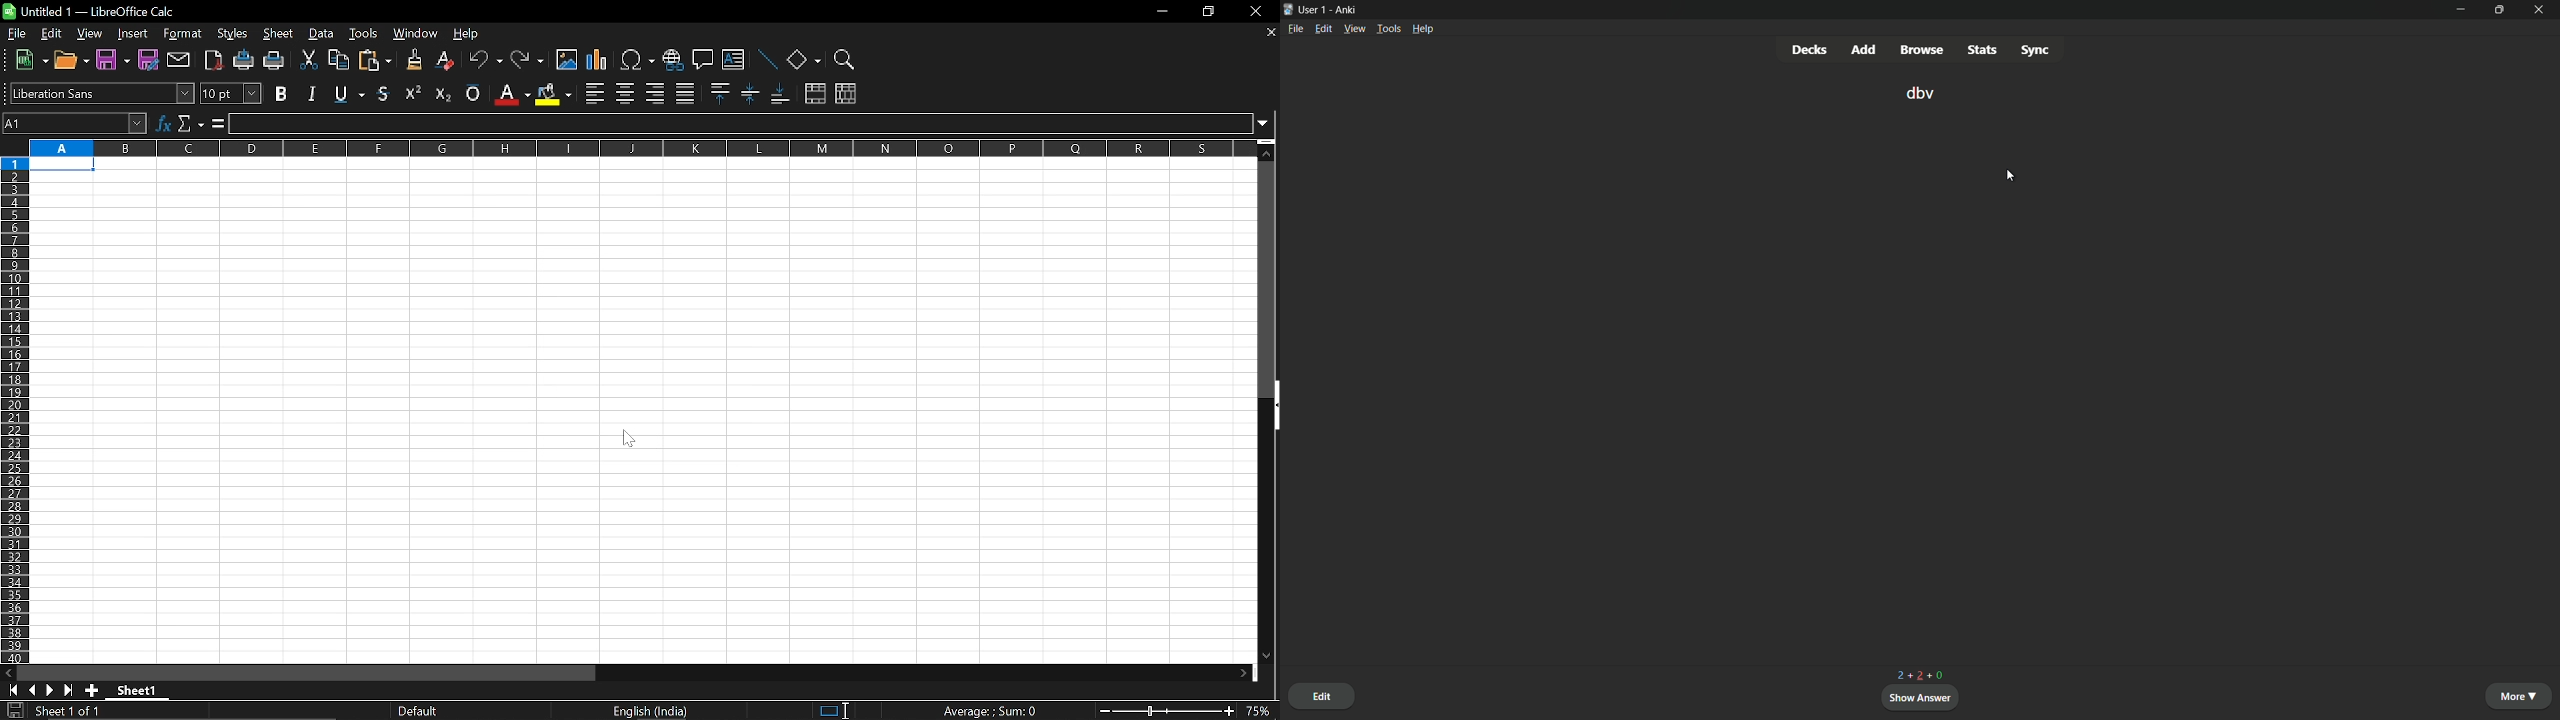 Image resolution: width=2576 pixels, height=728 pixels. Describe the element at coordinates (703, 62) in the screenshot. I see `comment` at that location.